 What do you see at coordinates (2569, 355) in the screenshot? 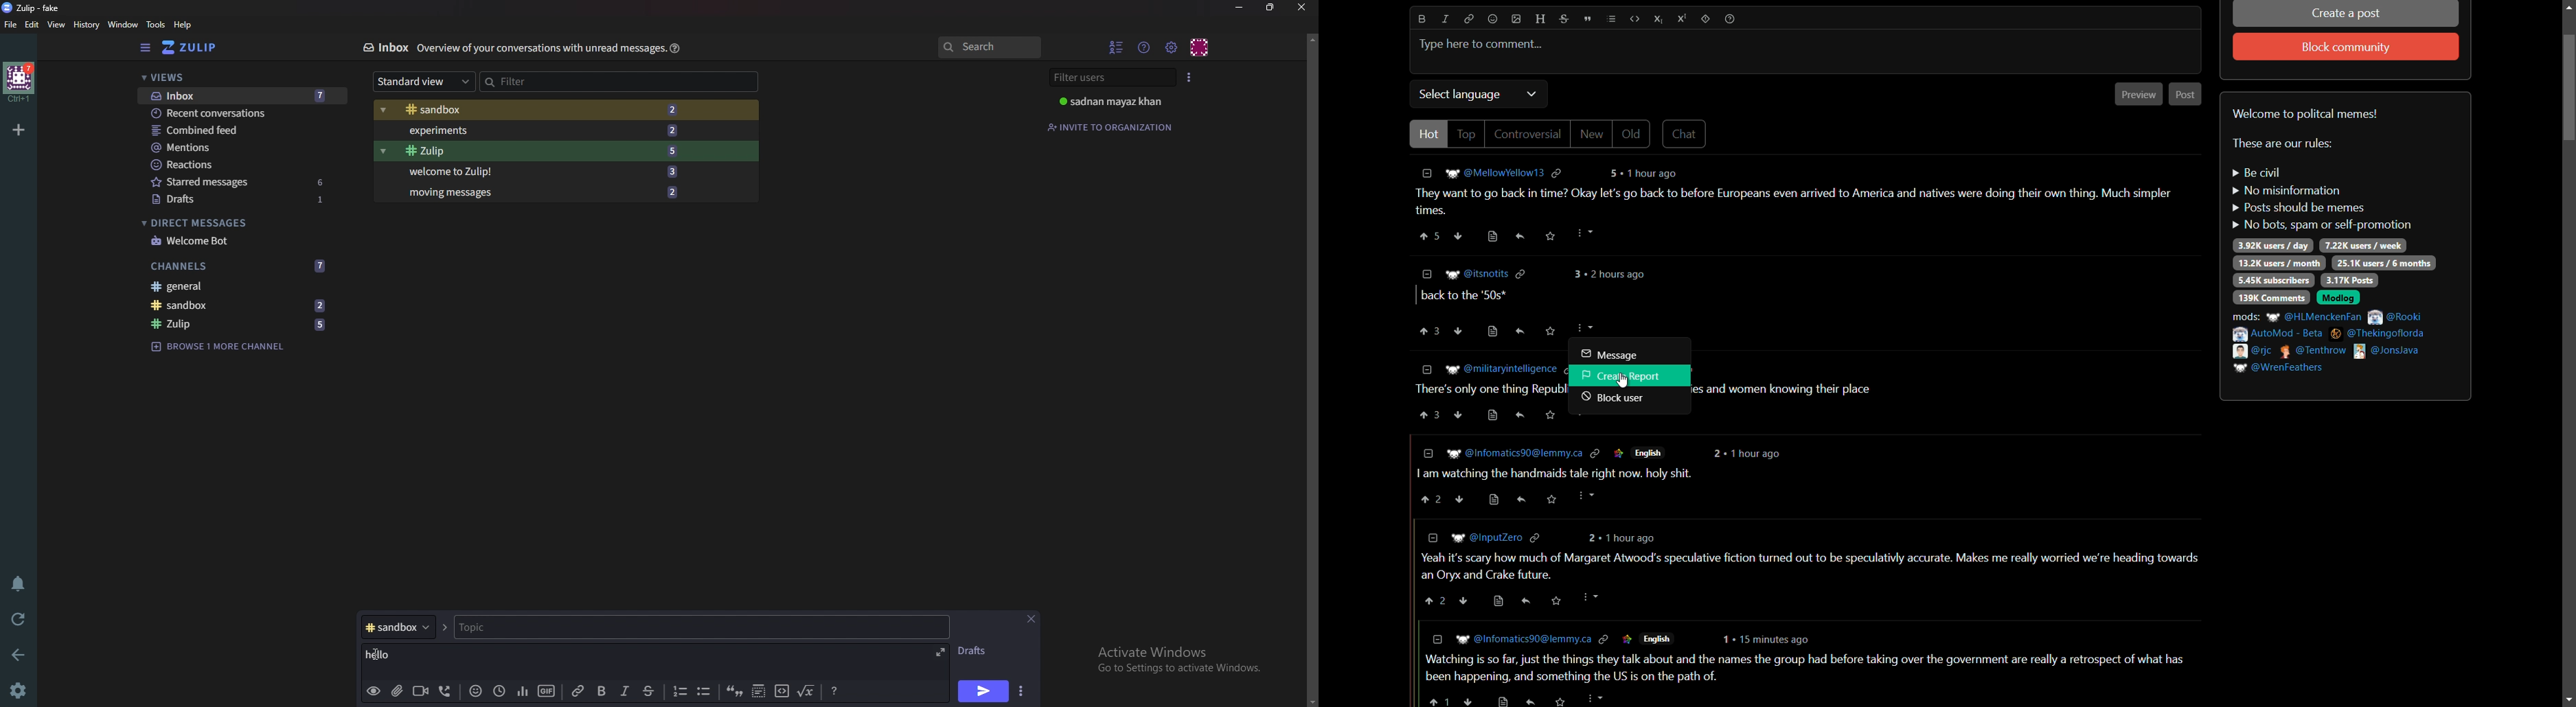
I see `scroll bar` at bounding box center [2569, 355].